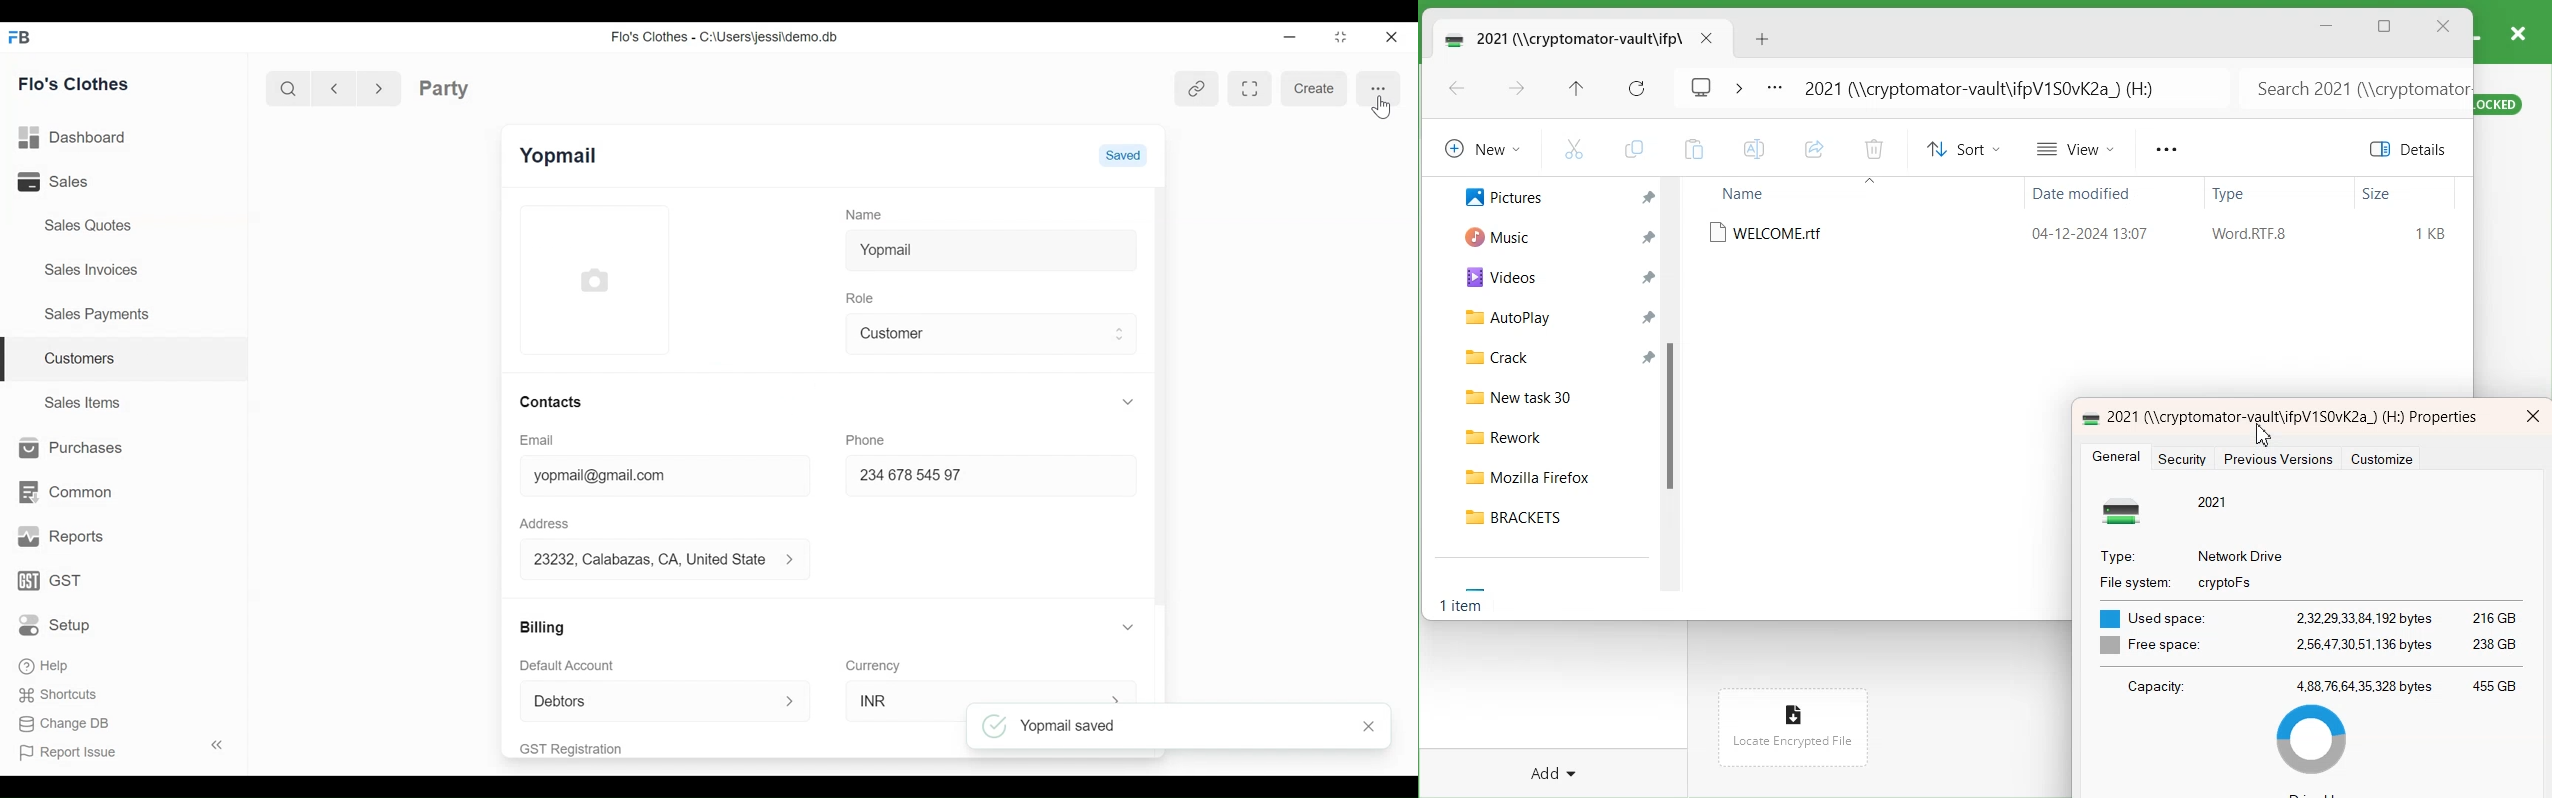 Image resolution: width=2576 pixels, height=812 pixels. I want to click on Expand, so click(799, 562).